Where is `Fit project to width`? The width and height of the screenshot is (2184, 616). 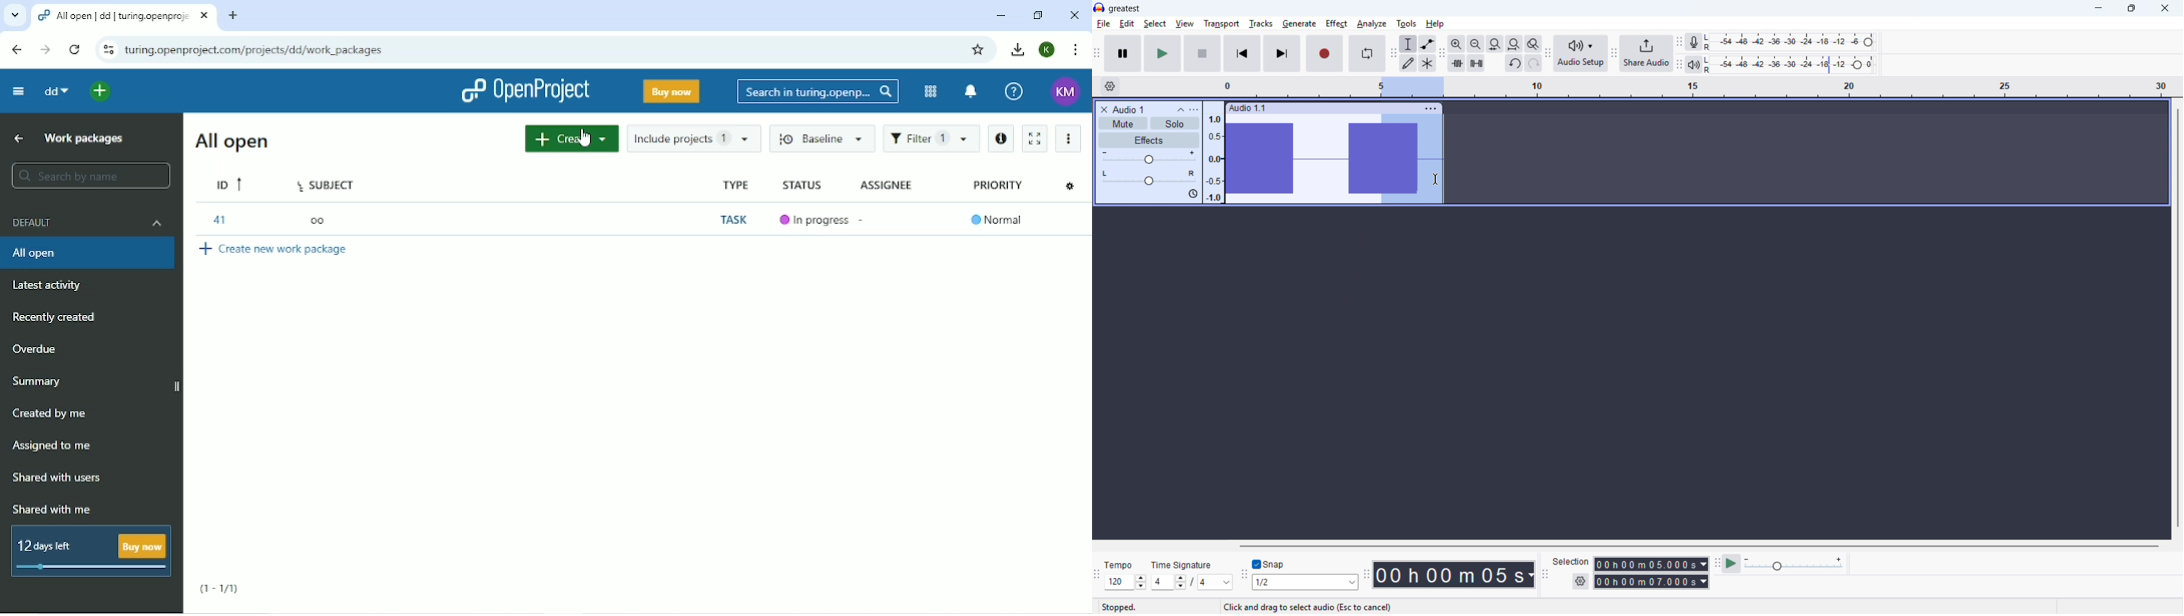
Fit project to width is located at coordinates (1514, 44).